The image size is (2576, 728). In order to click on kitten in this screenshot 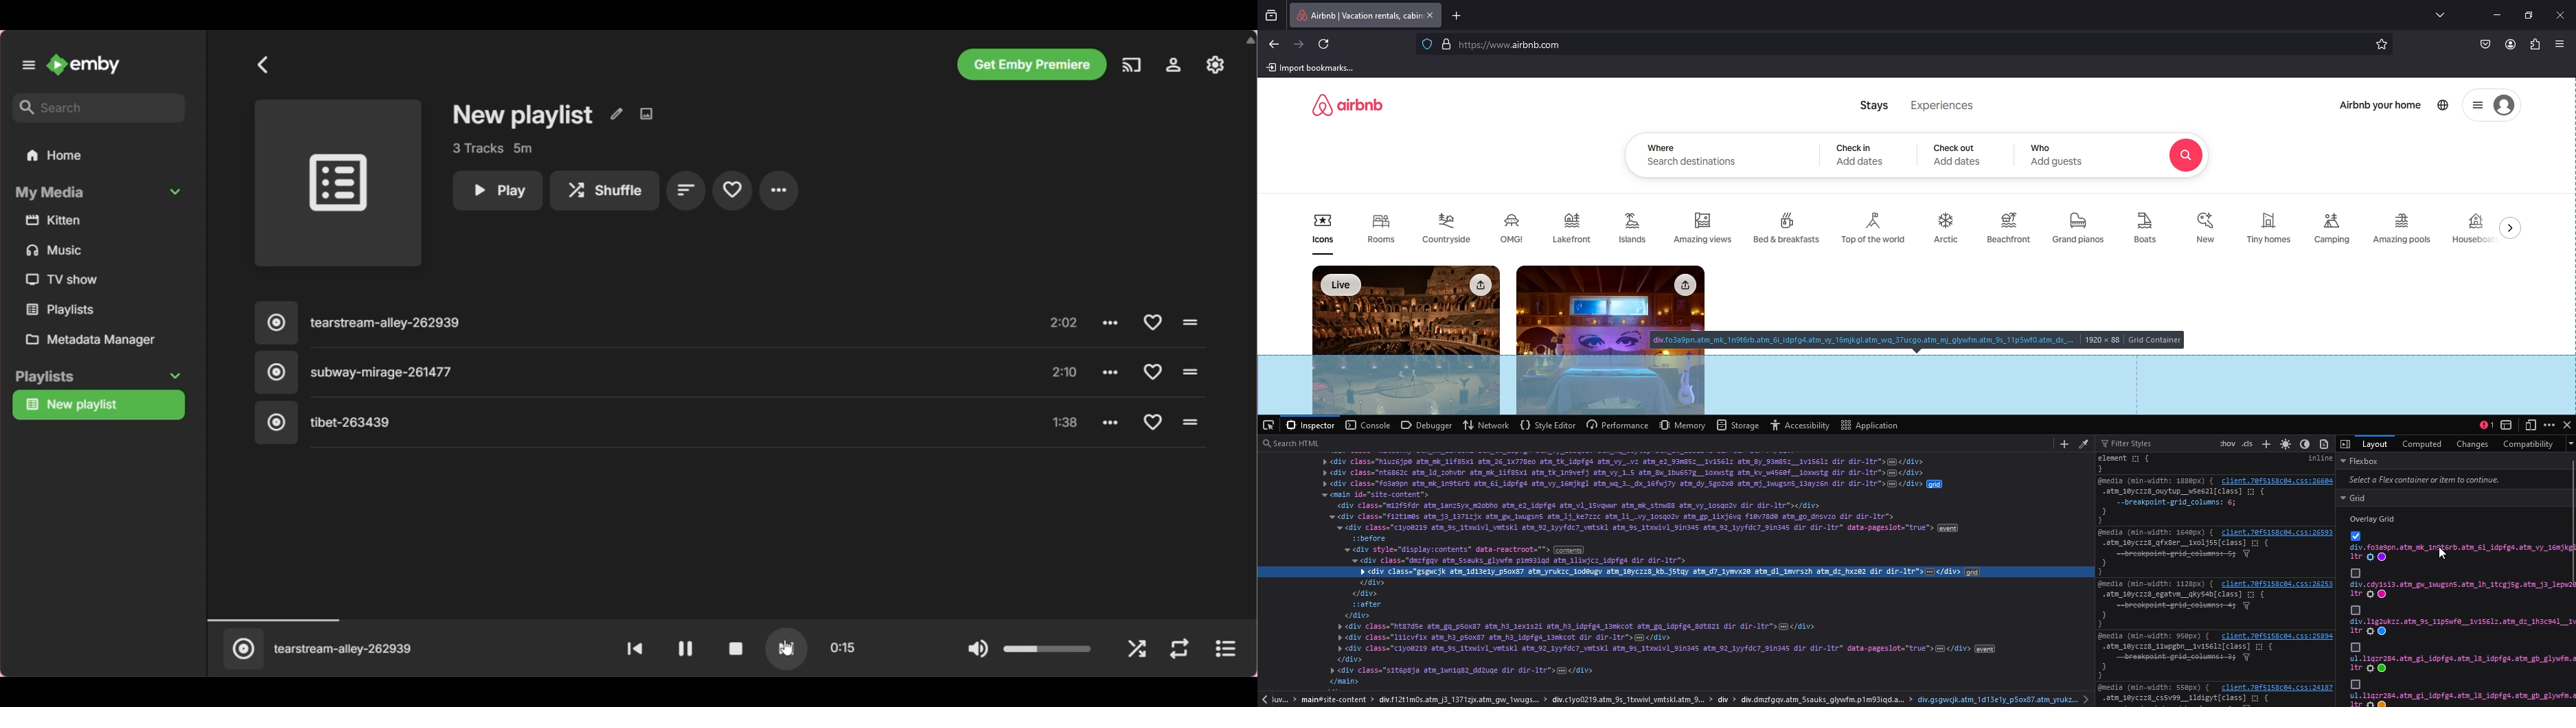, I will do `click(56, 221)`.